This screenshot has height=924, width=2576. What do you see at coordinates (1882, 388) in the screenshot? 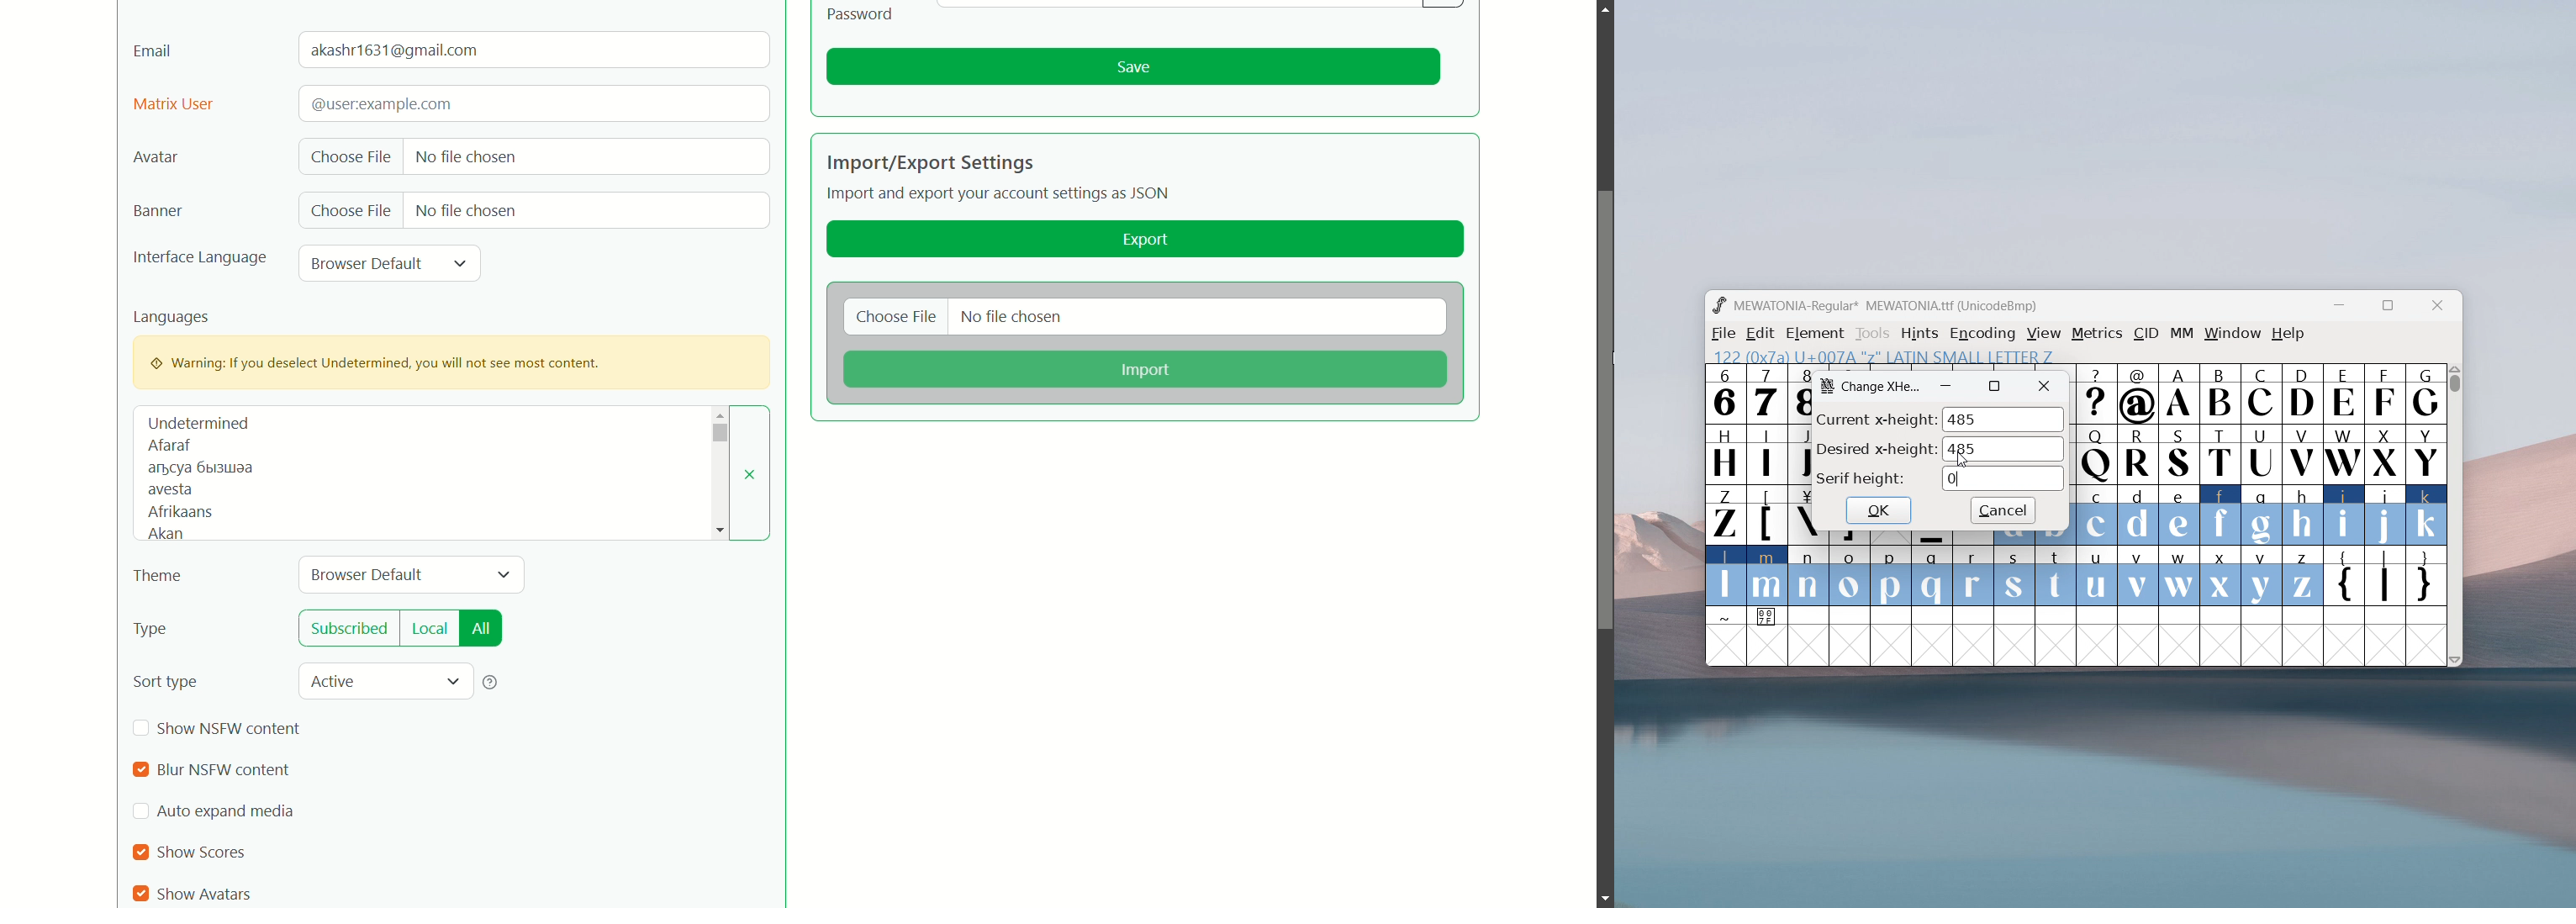
I see `change x-height dialoguebox` at bounding box center [1882, 388].